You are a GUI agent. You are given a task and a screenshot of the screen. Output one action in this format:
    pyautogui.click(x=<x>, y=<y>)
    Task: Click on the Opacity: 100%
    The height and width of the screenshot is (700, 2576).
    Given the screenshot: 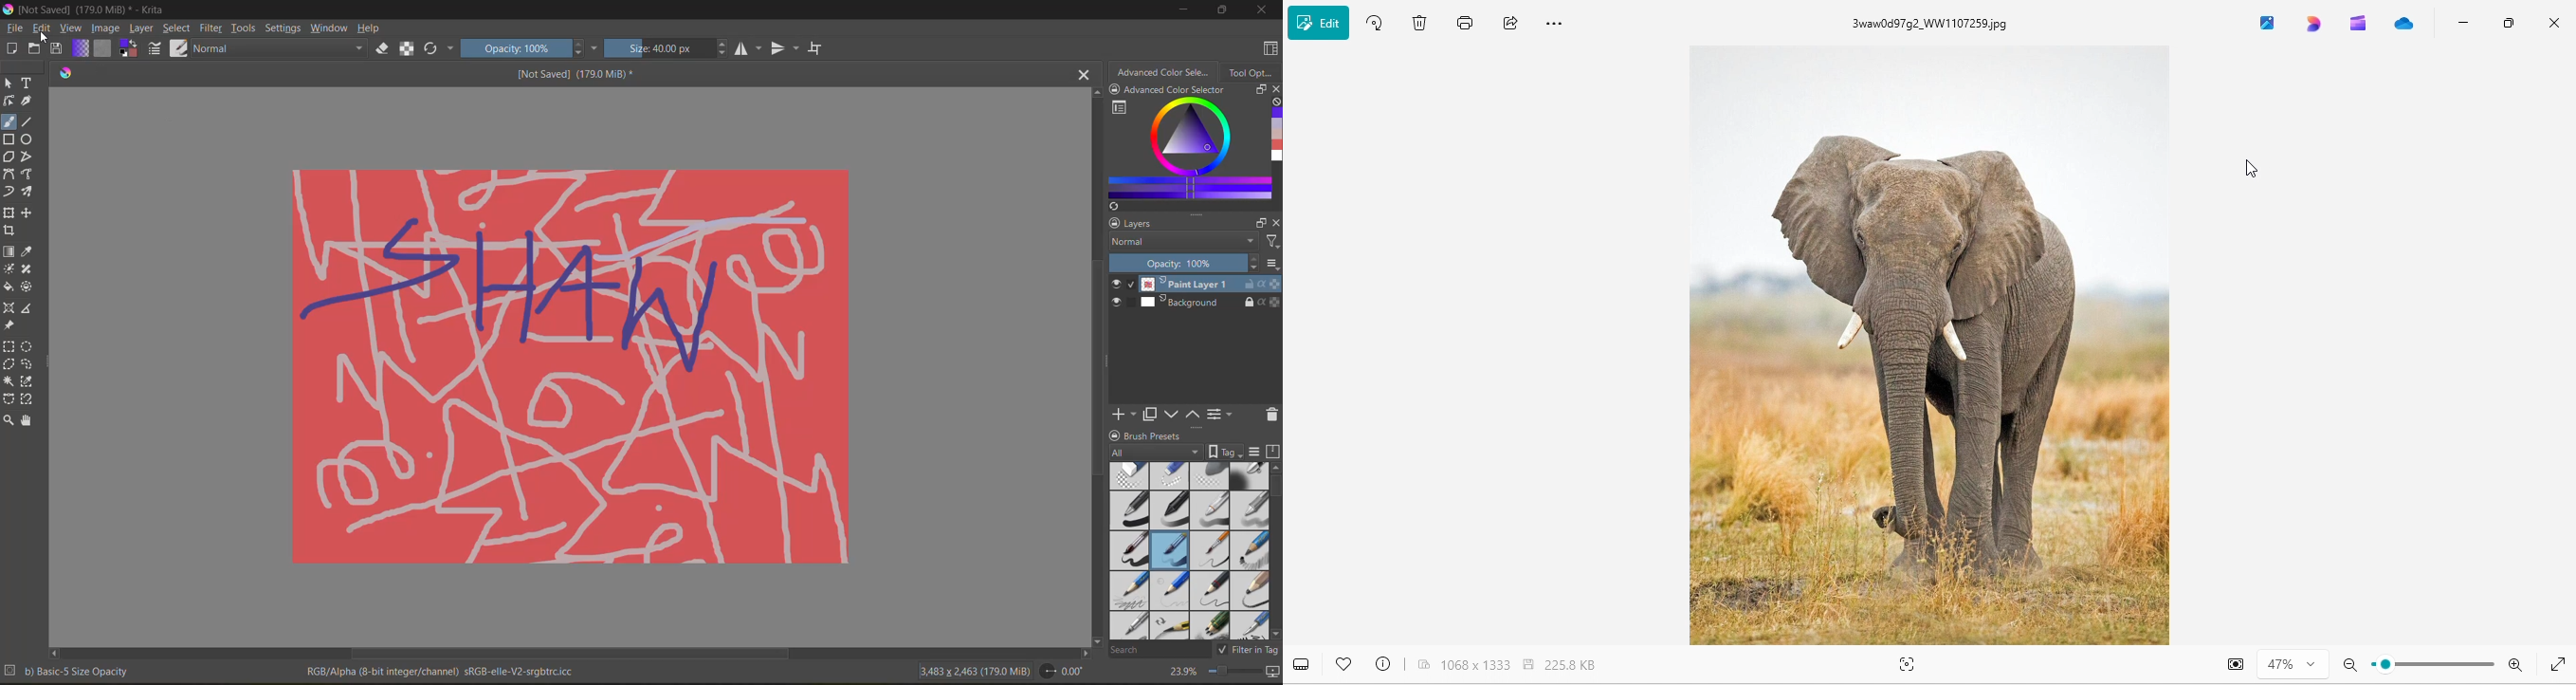 What is the action you would take?
    pyautogui.click(x=530, y=49)
    